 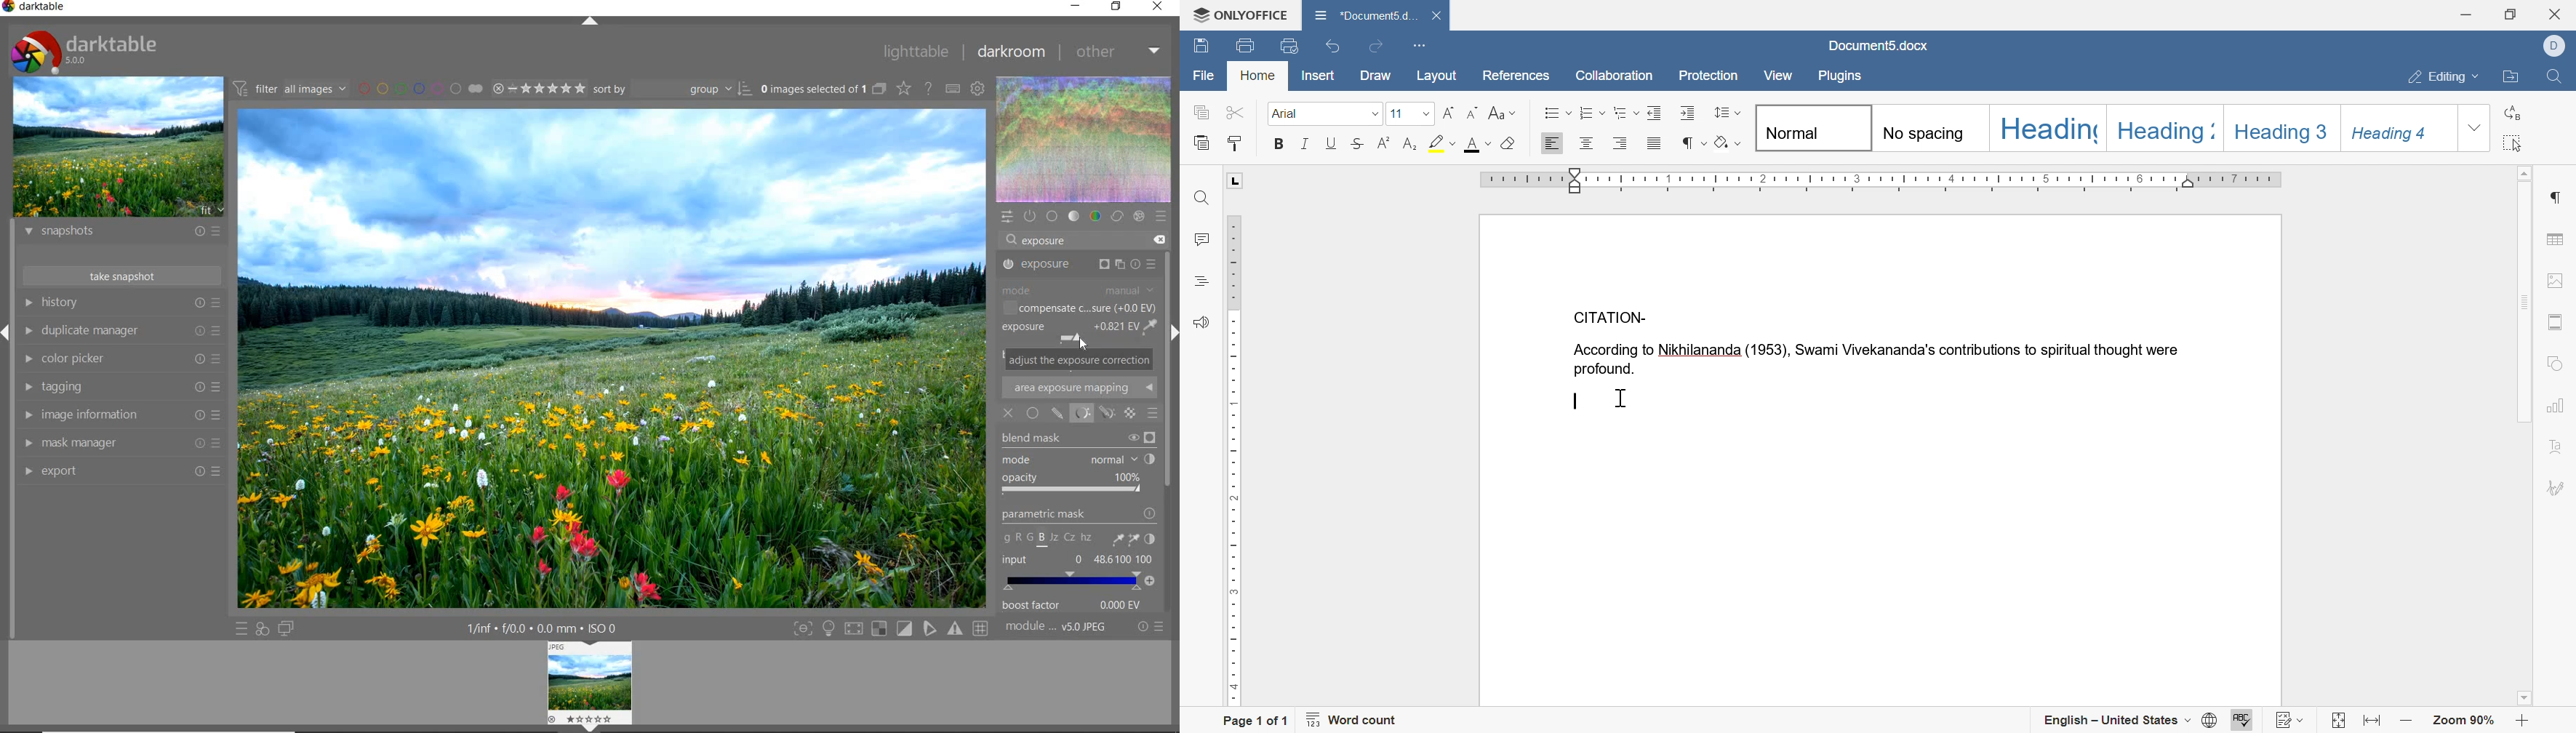 I want to click on parametric mask, so click(x=1079, y=528).